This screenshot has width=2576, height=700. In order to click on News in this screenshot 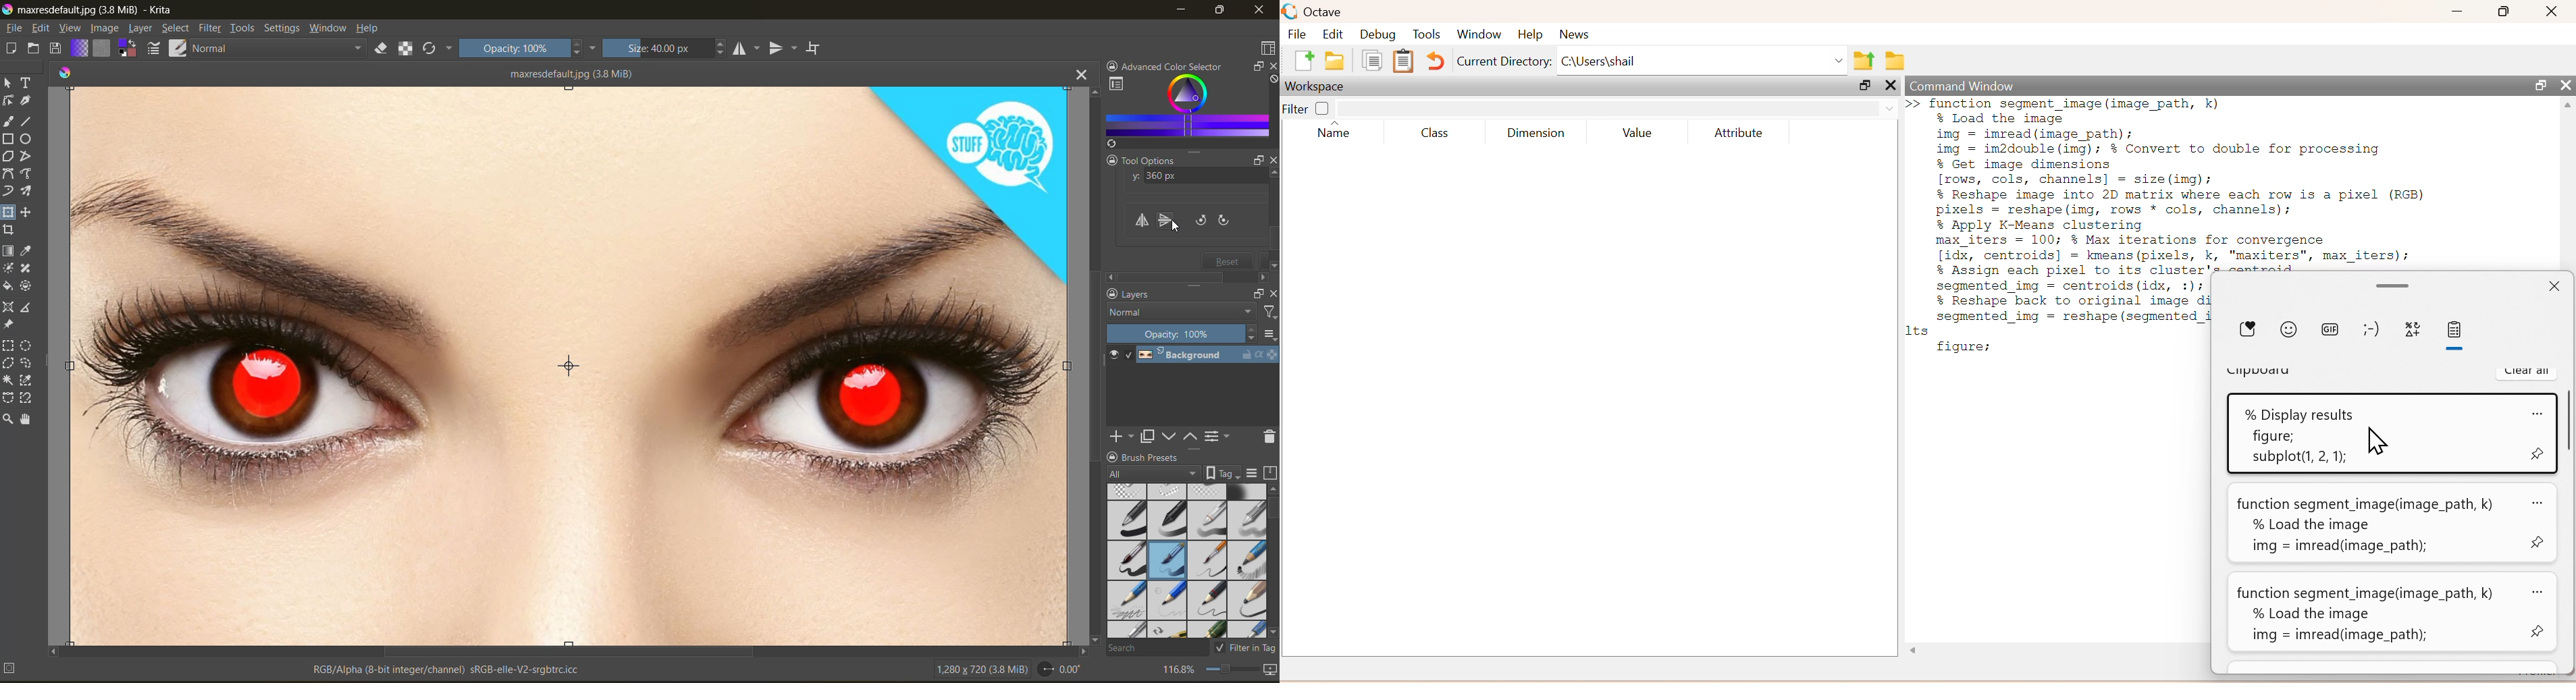, I will do `click(1573, 36)`.